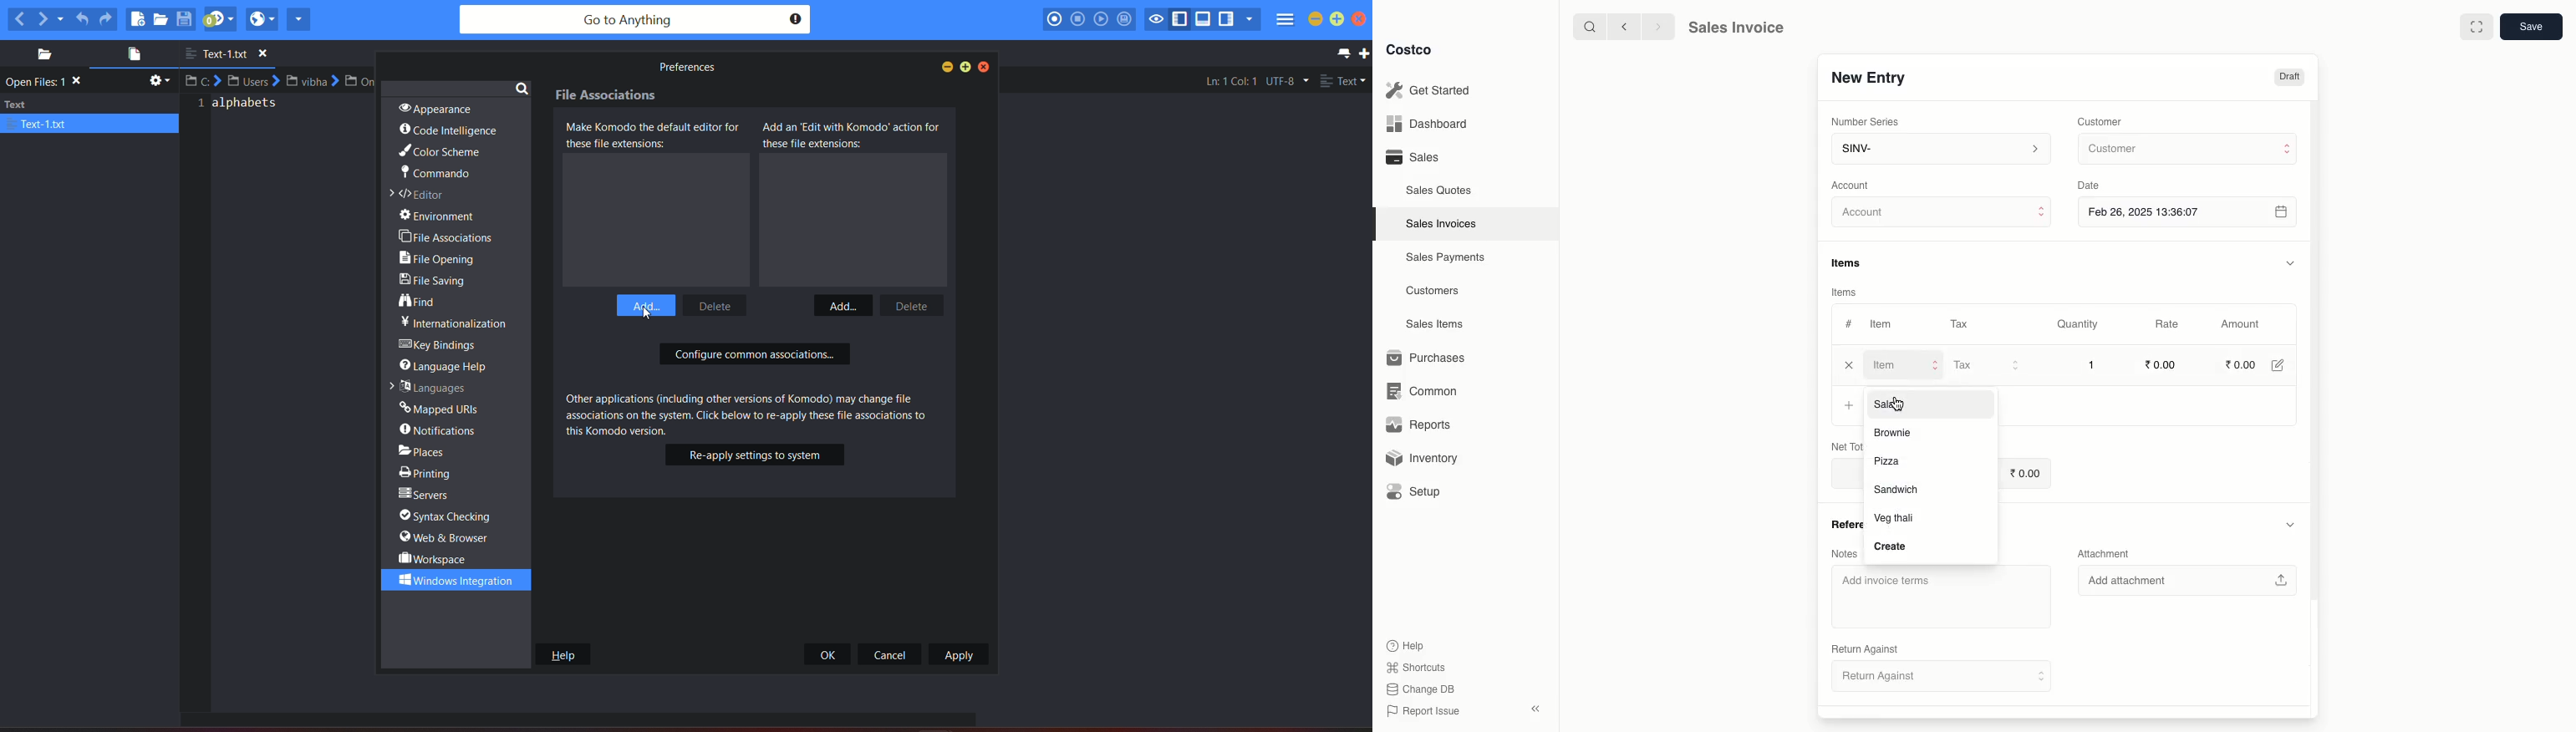 The image size is (2576, 756). What do you see at coordinates (163, 20) in the screenshot?
I see `open file` at bounding box center [163, 20].